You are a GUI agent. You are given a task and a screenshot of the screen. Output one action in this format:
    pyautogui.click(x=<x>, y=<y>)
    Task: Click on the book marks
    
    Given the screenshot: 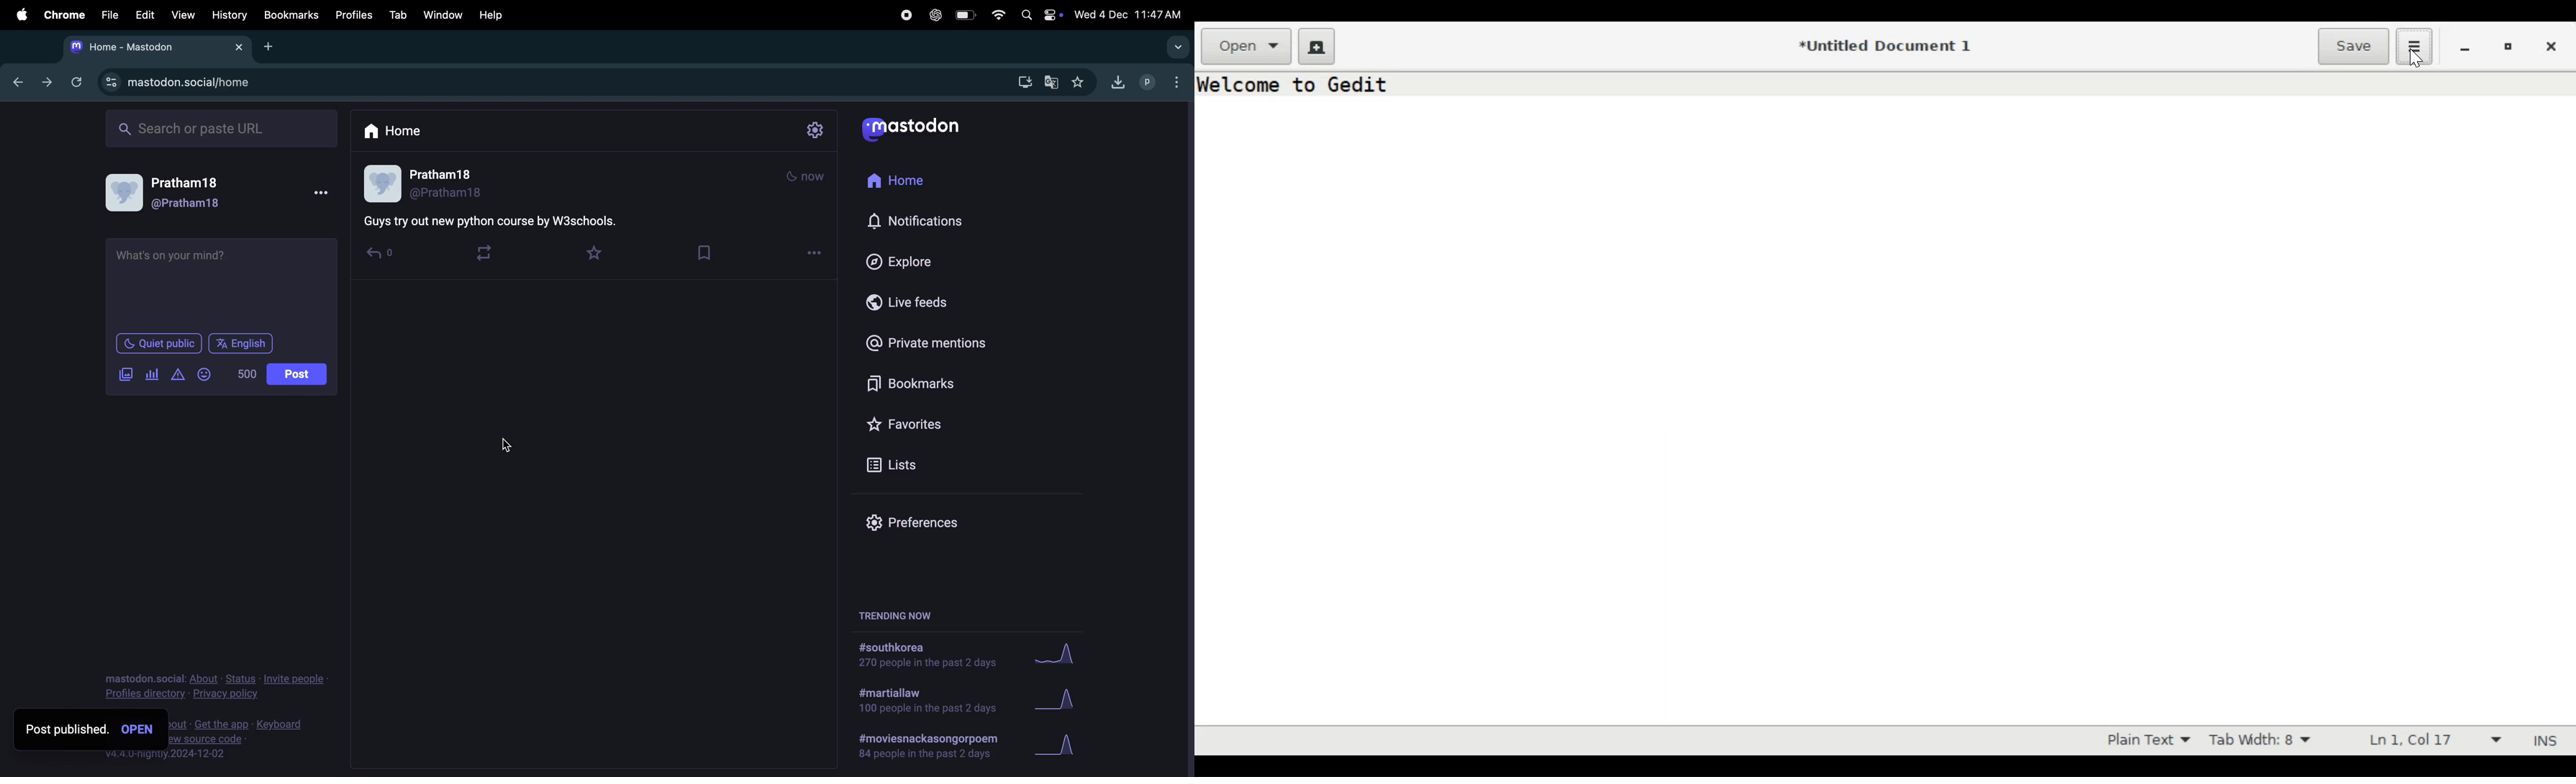 What is the action you would take?
    pyautogui.click(x=921, y=380)
    